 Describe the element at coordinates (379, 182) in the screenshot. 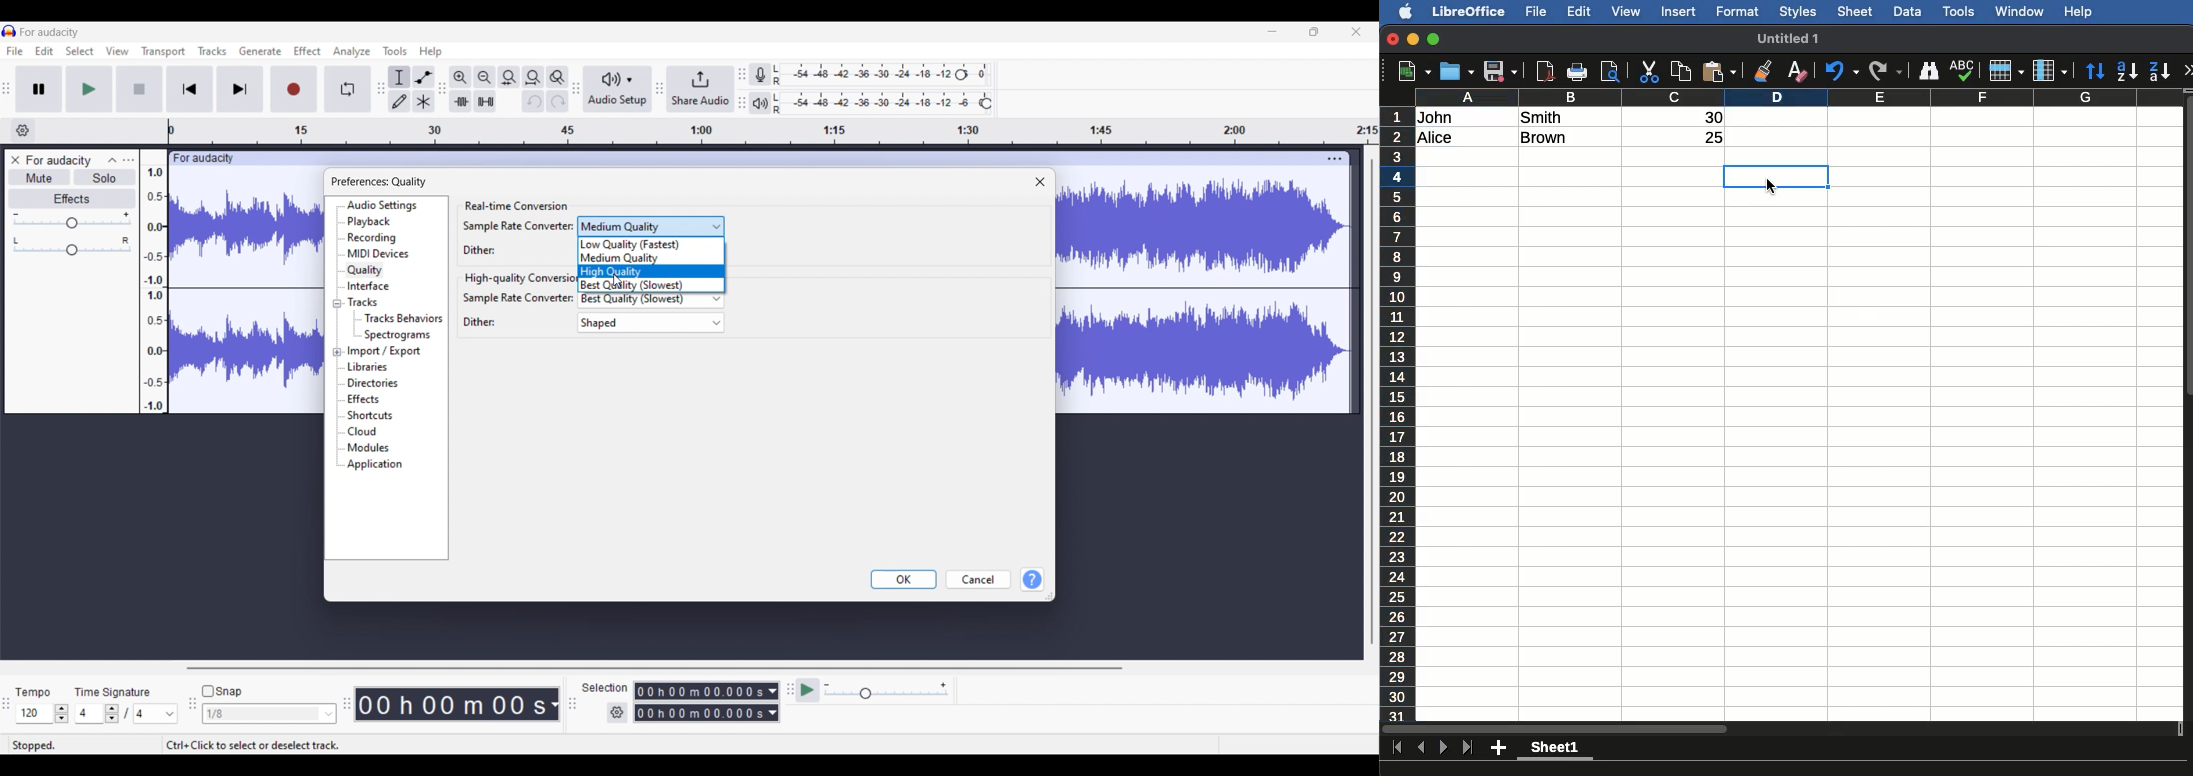

I see `Widow title and title of current setting` at that location.